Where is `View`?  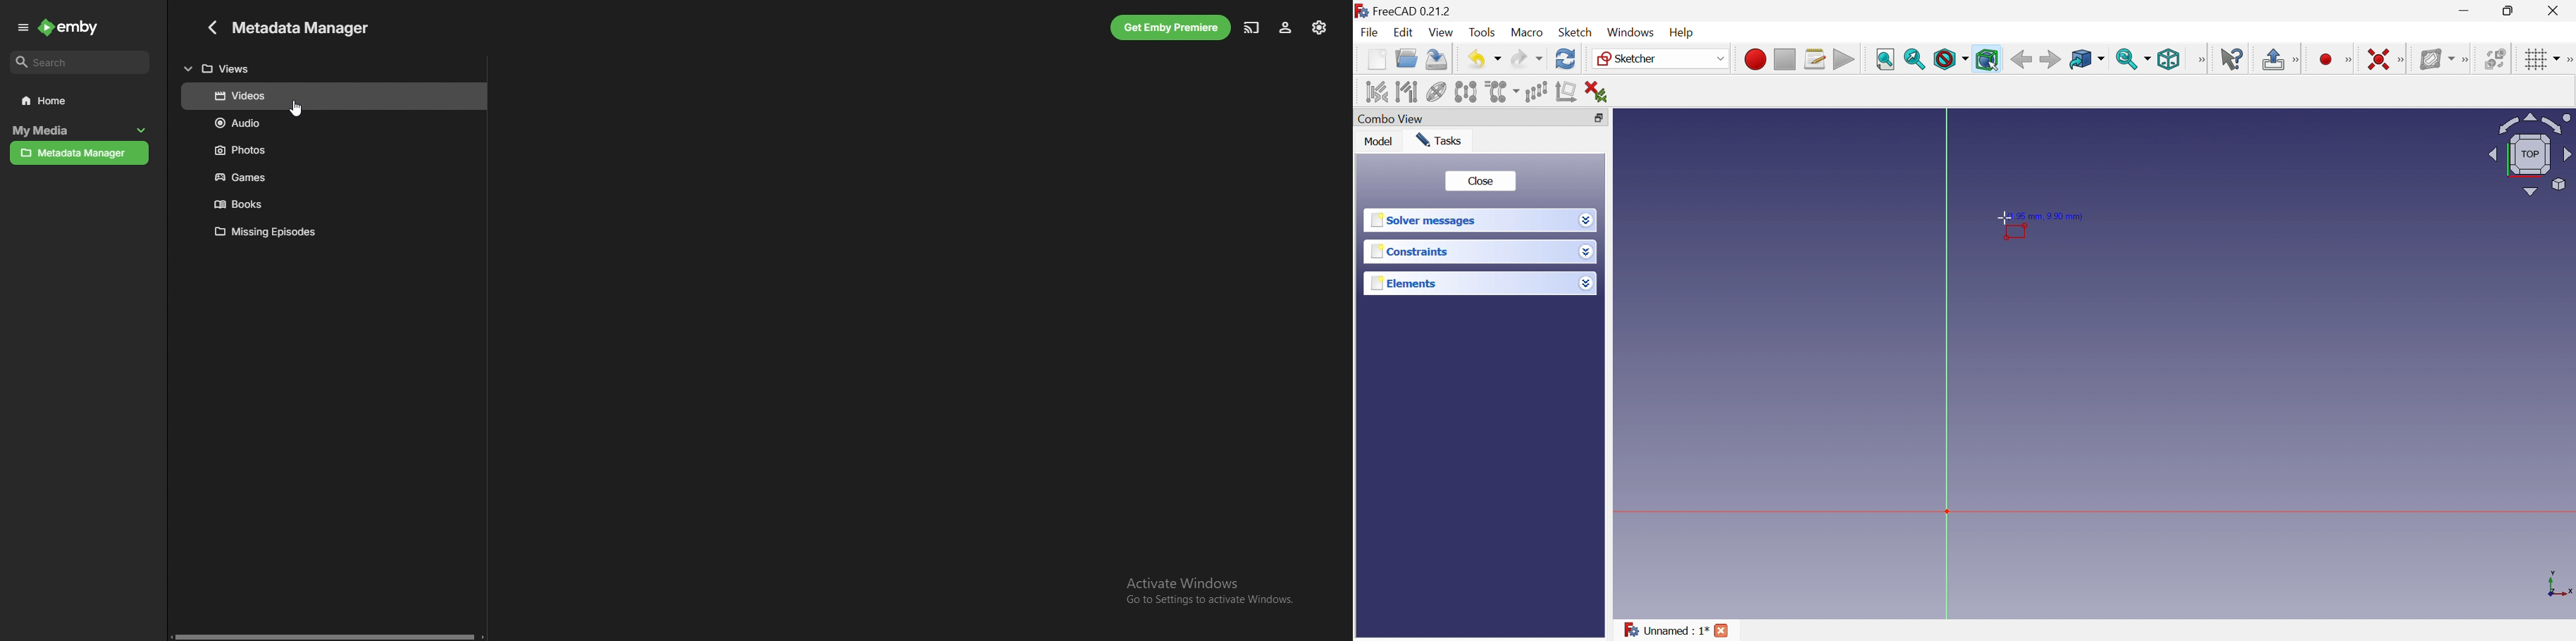 View is located at coordinates (1440, 33).